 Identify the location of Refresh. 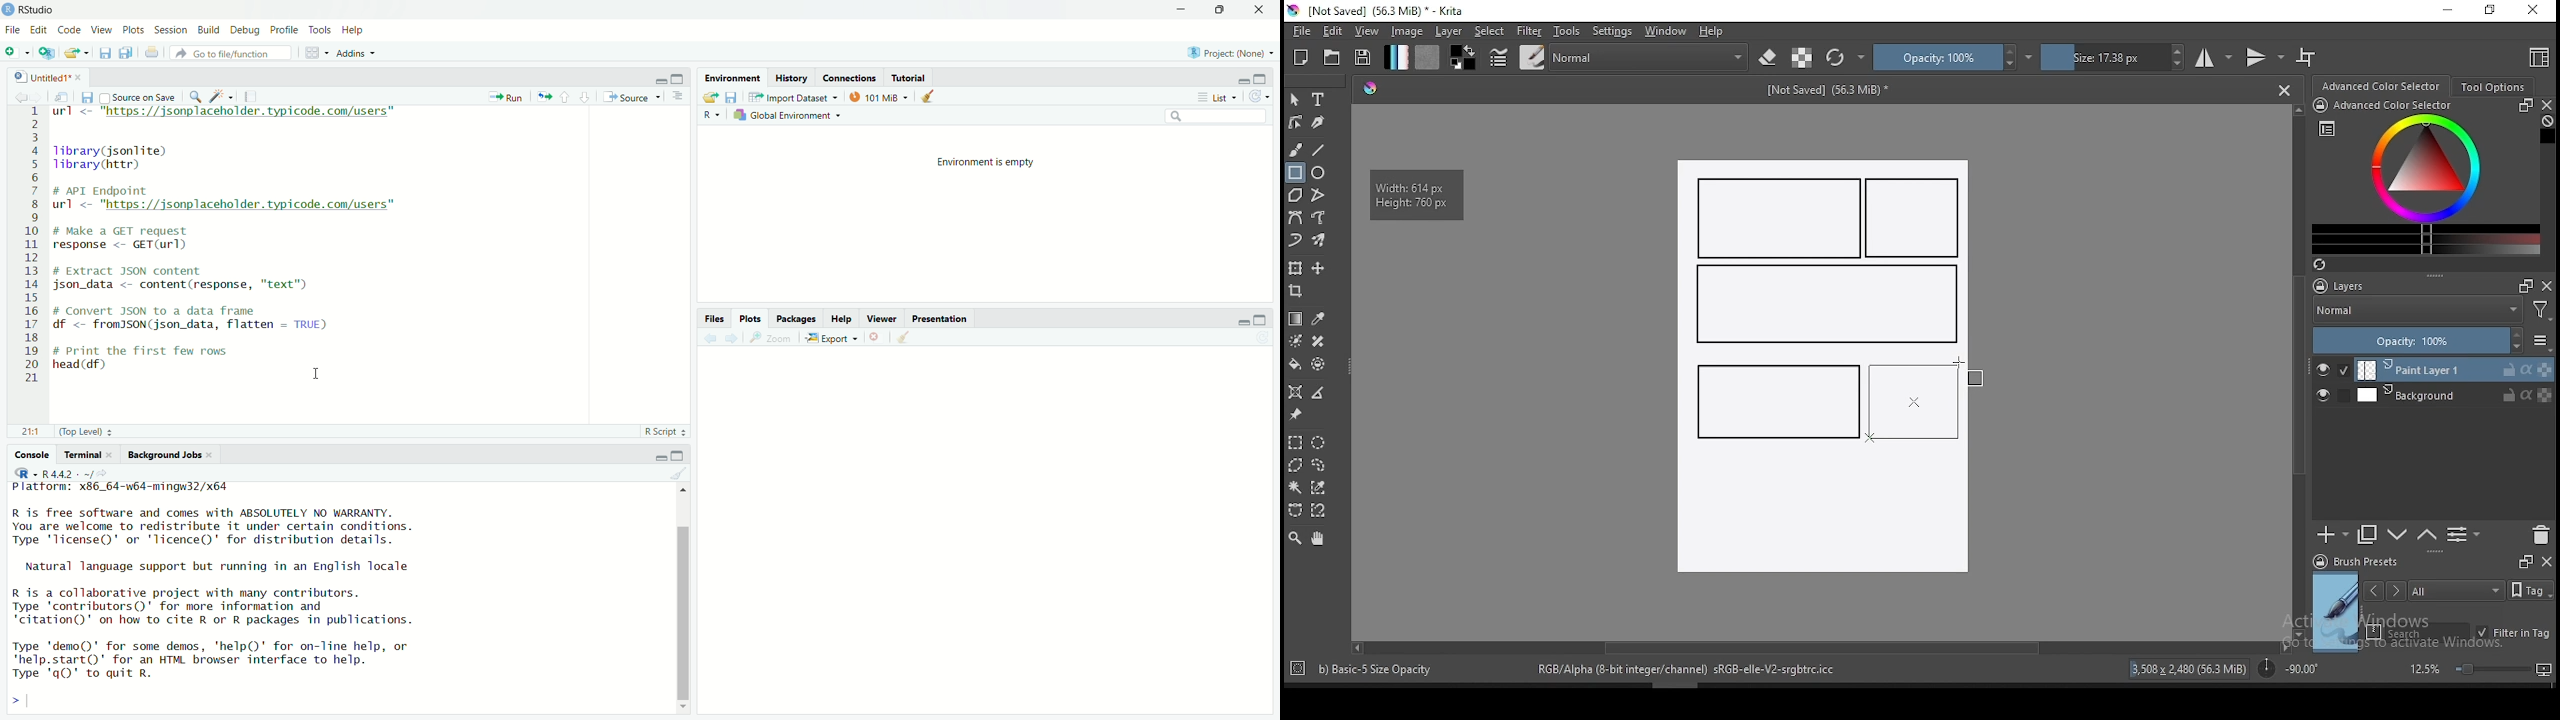
(1259, 95).